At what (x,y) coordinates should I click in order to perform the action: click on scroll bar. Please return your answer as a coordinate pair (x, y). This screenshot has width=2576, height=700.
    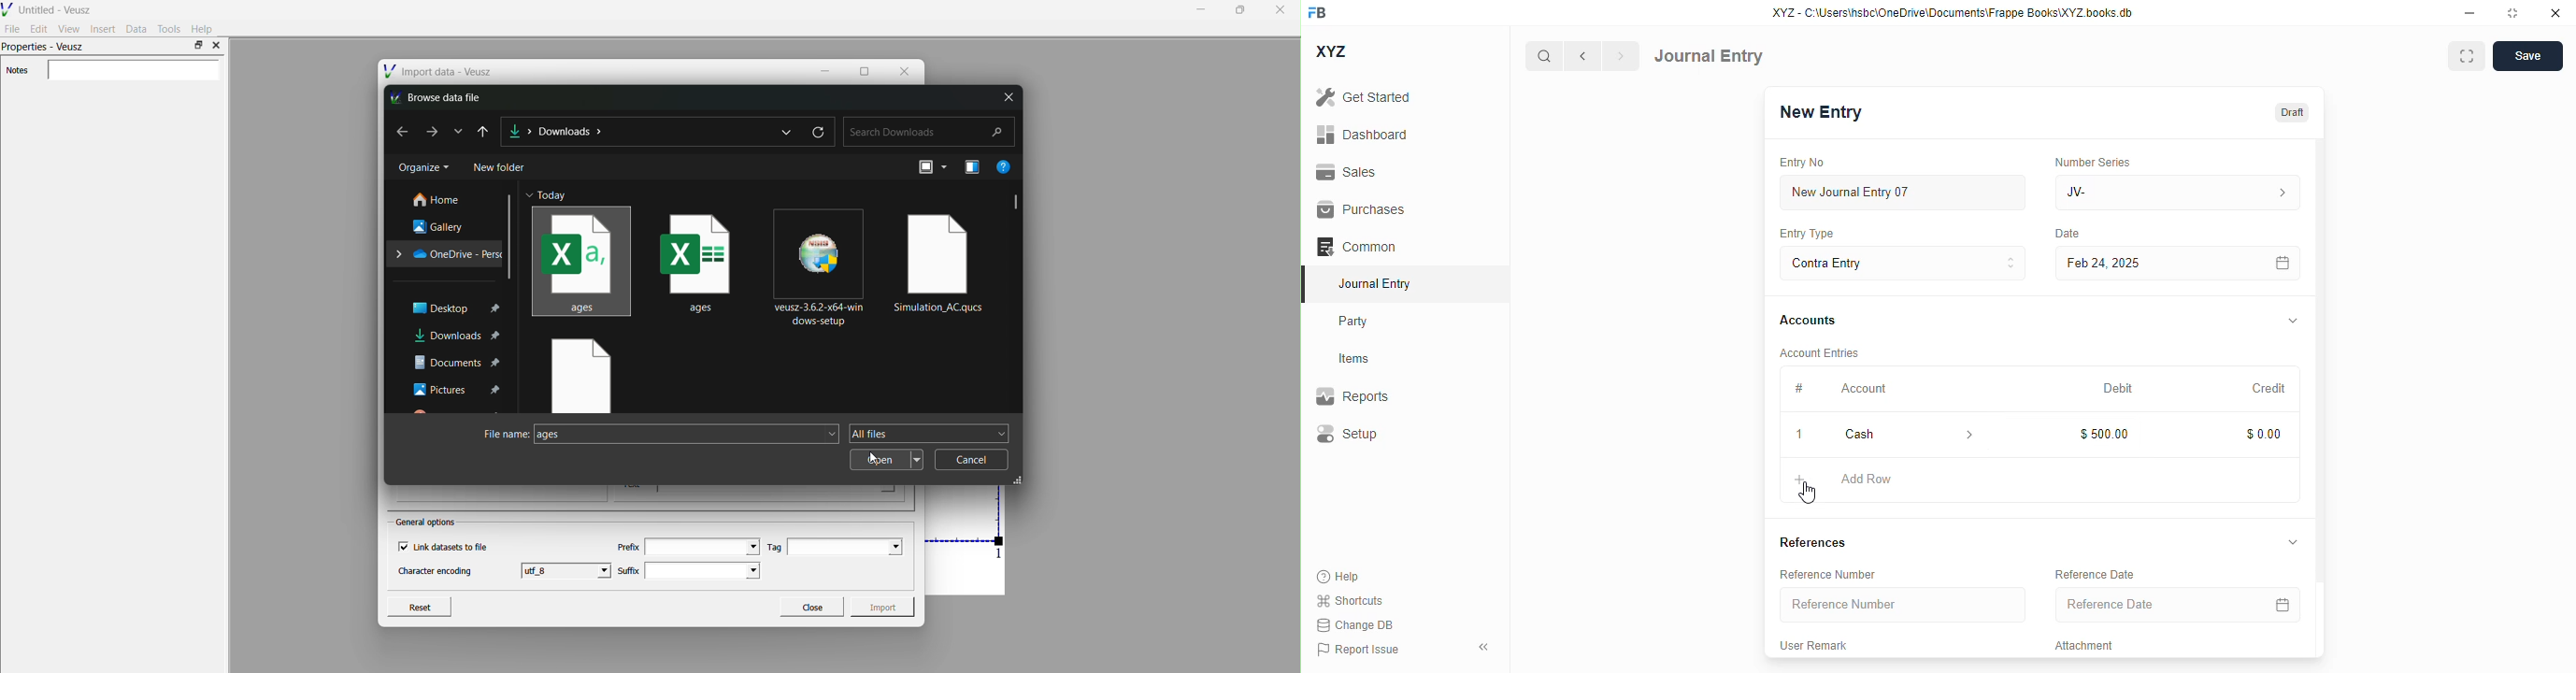
    Looking at the image, I should click on (511, 237).